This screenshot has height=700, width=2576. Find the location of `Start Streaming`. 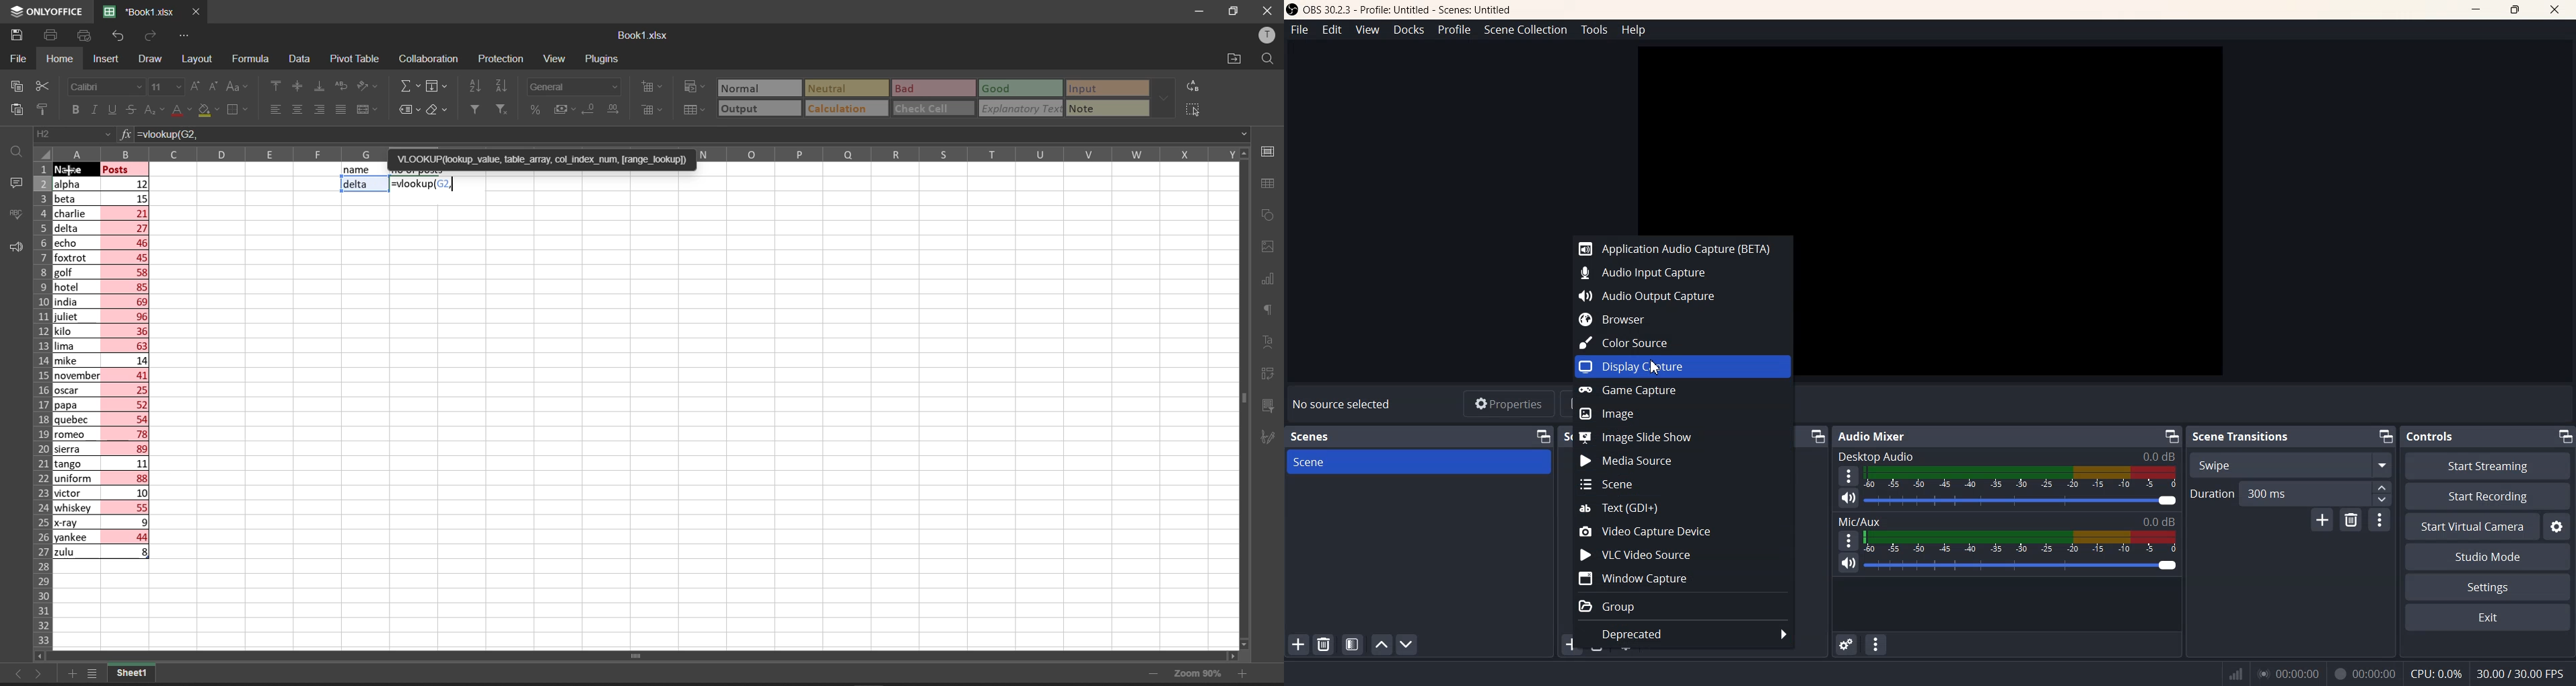

Start Streaming is located at coordinates (2490, 465).